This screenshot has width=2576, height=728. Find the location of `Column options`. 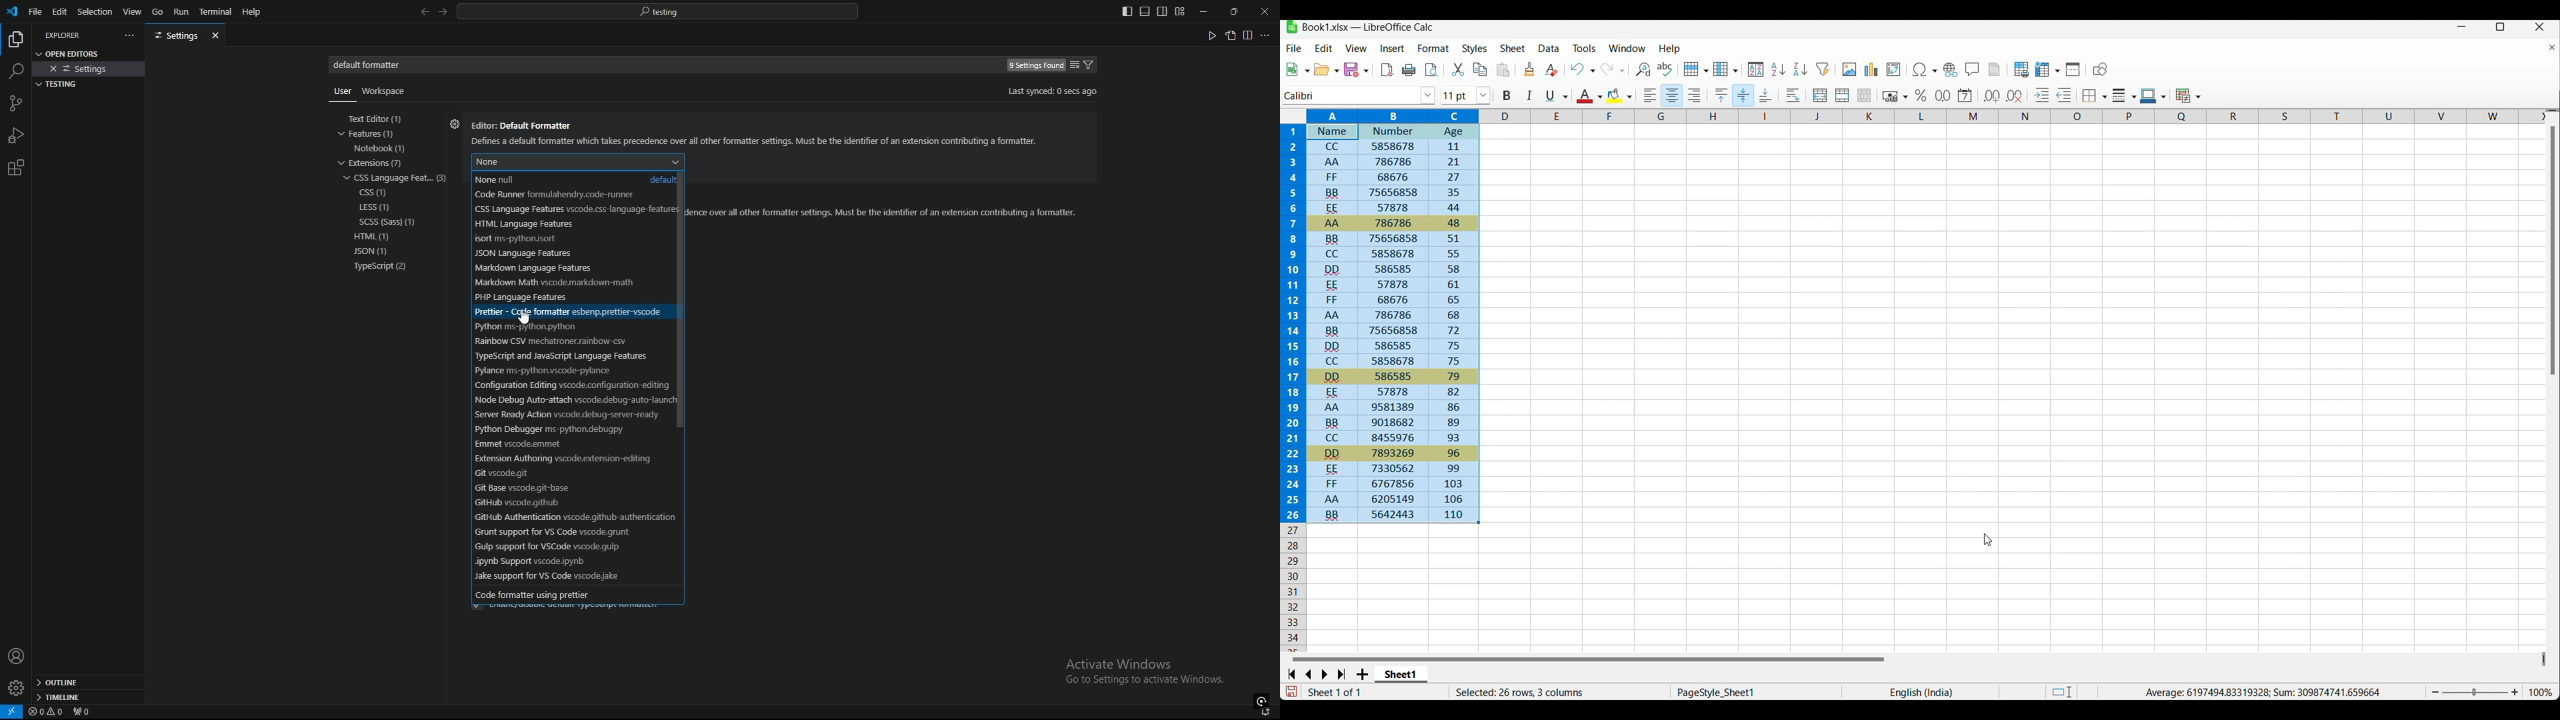

Column options is located at coordinates (1726, 69).